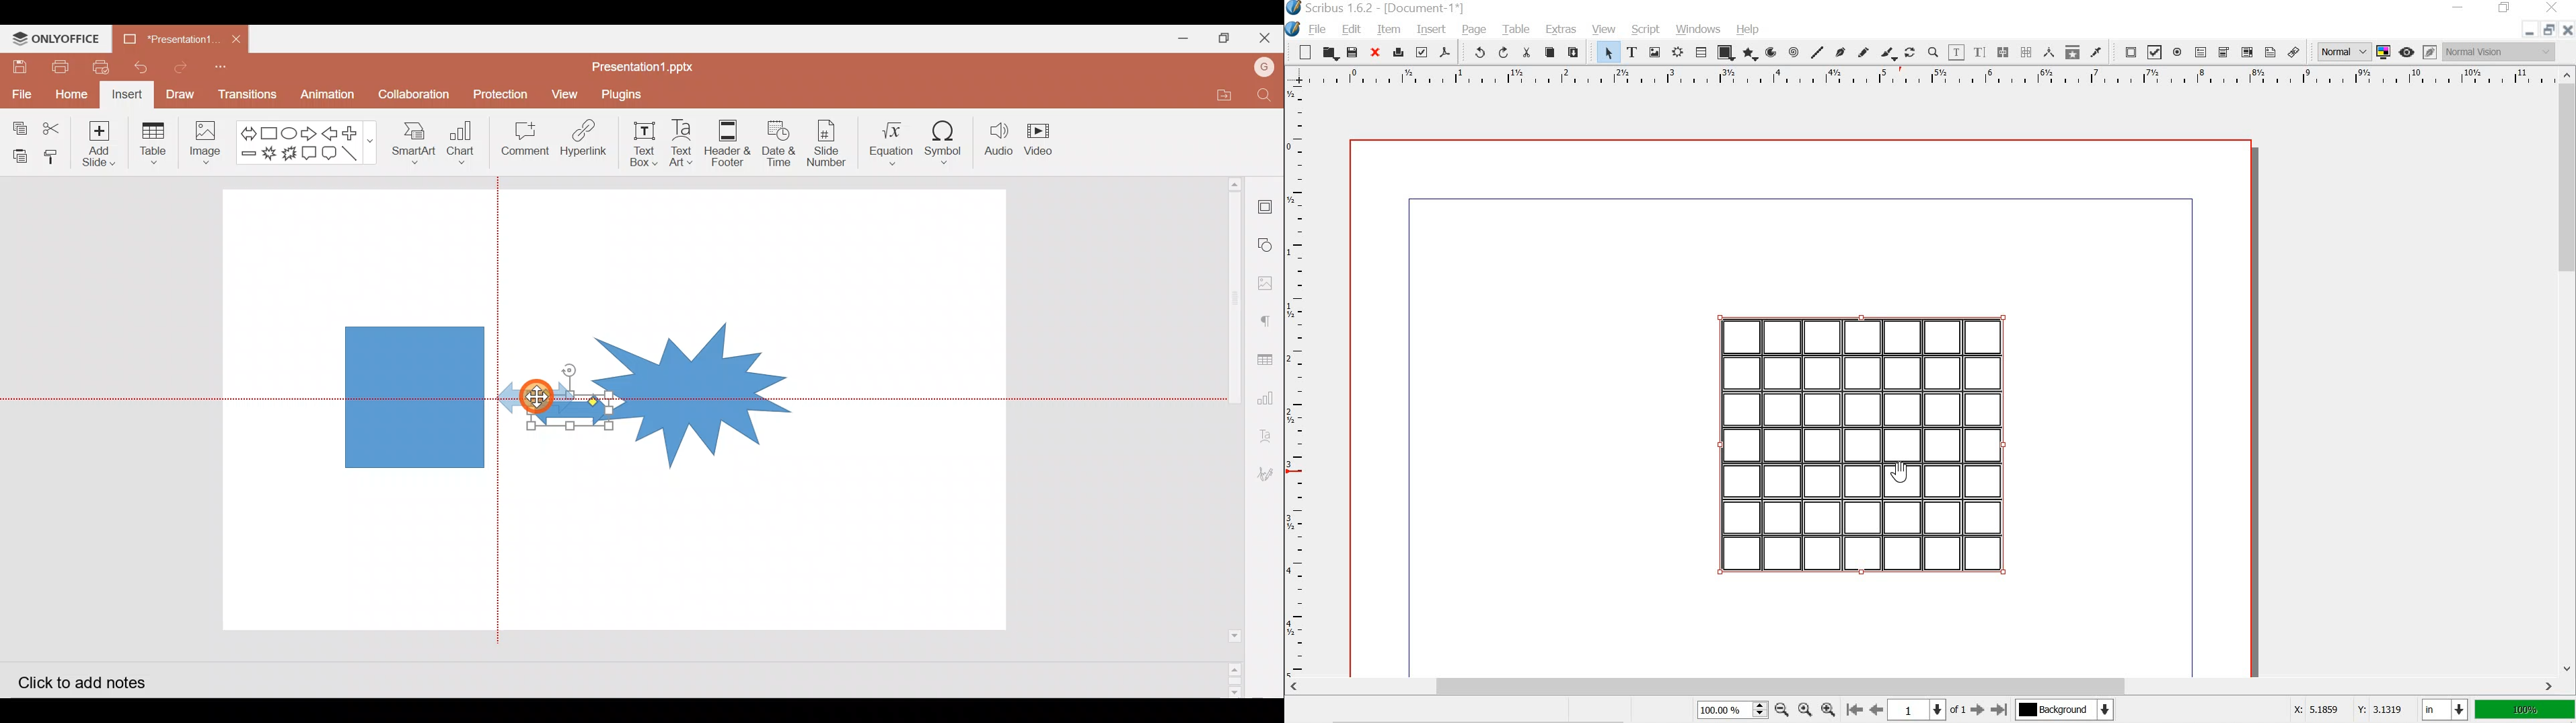 The height and width of the screenshot is (728, 2576). I want to click on Find, so click(1264, 96).